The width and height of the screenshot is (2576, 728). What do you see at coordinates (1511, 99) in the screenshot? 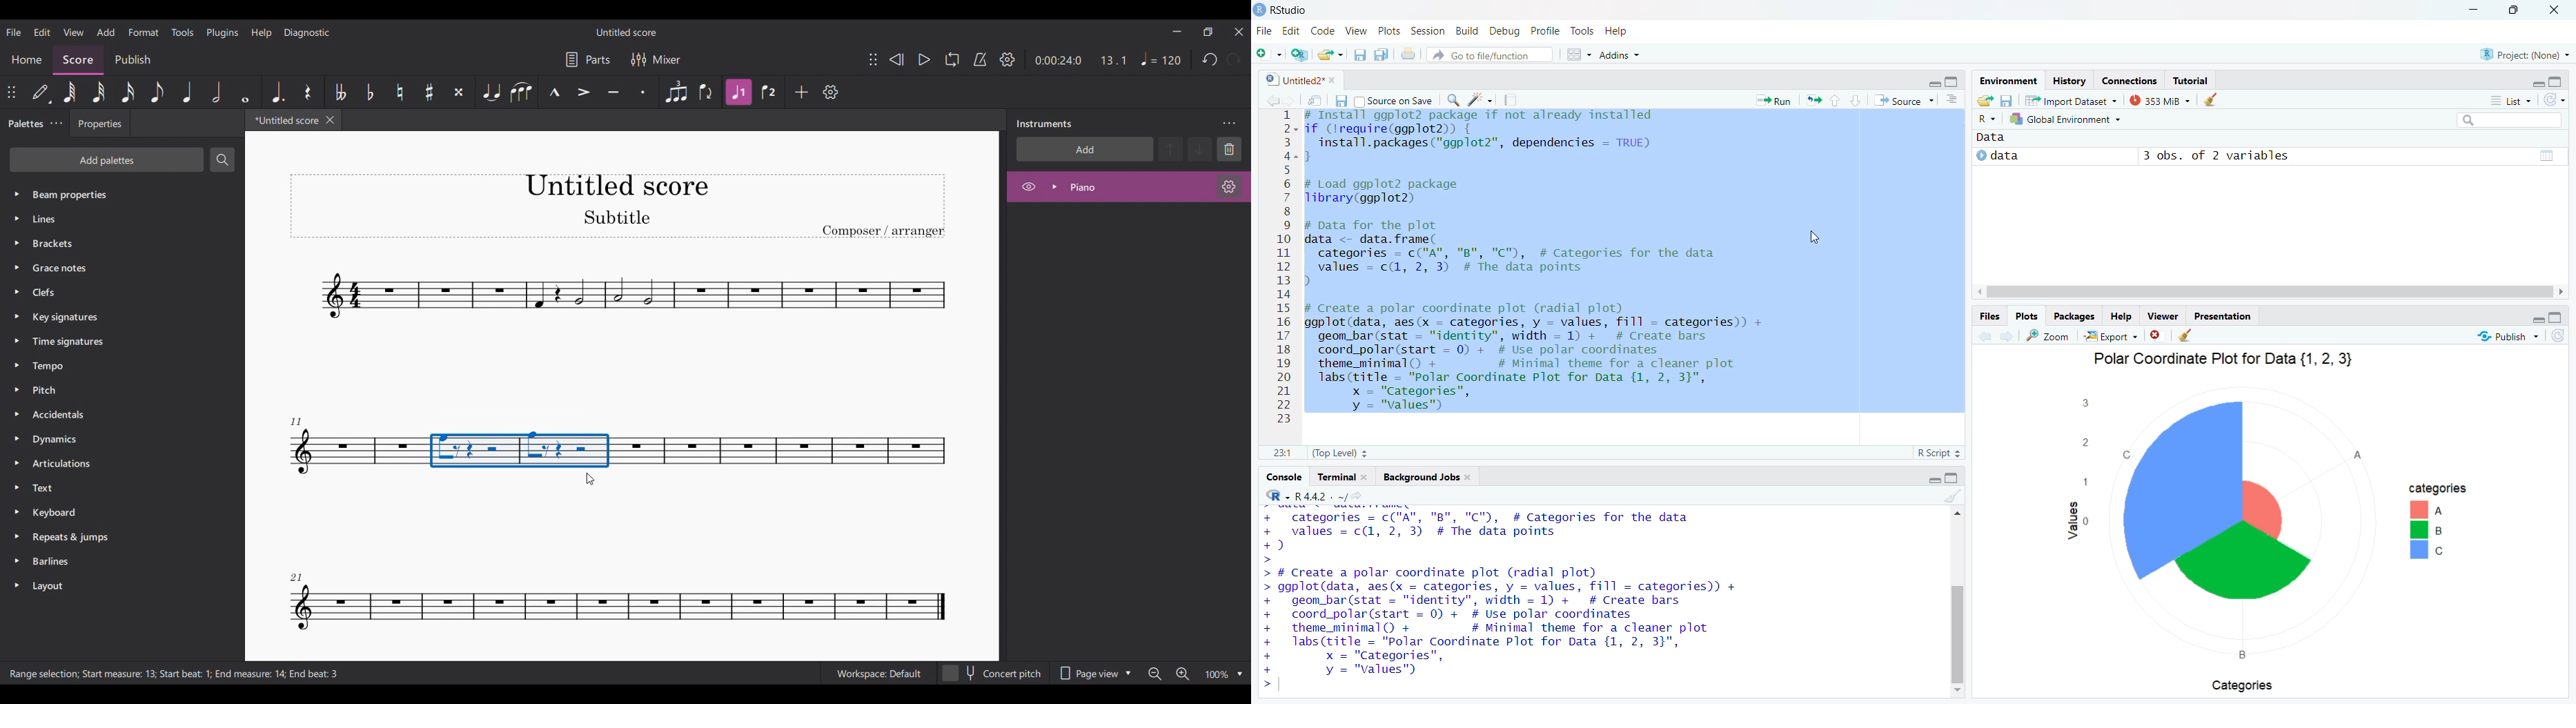
I see `compile reports` at bounding box center [1511, 99].